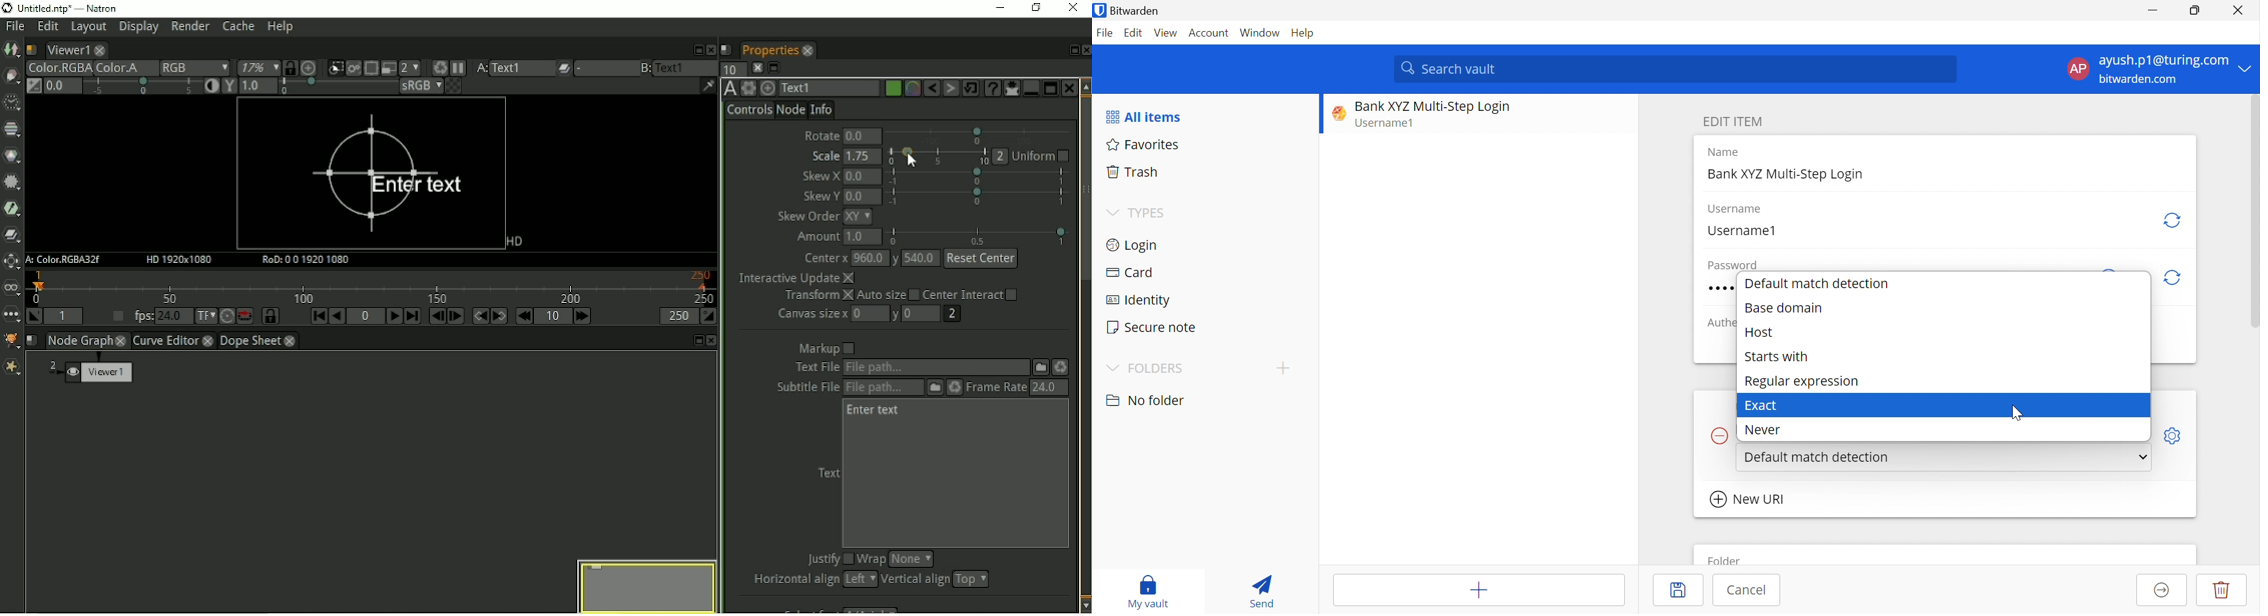 This screenshot has height=616, width=2268. Describe the element at coordinates (2151, 12) in the screenshot. I see `Minimize` at that location.